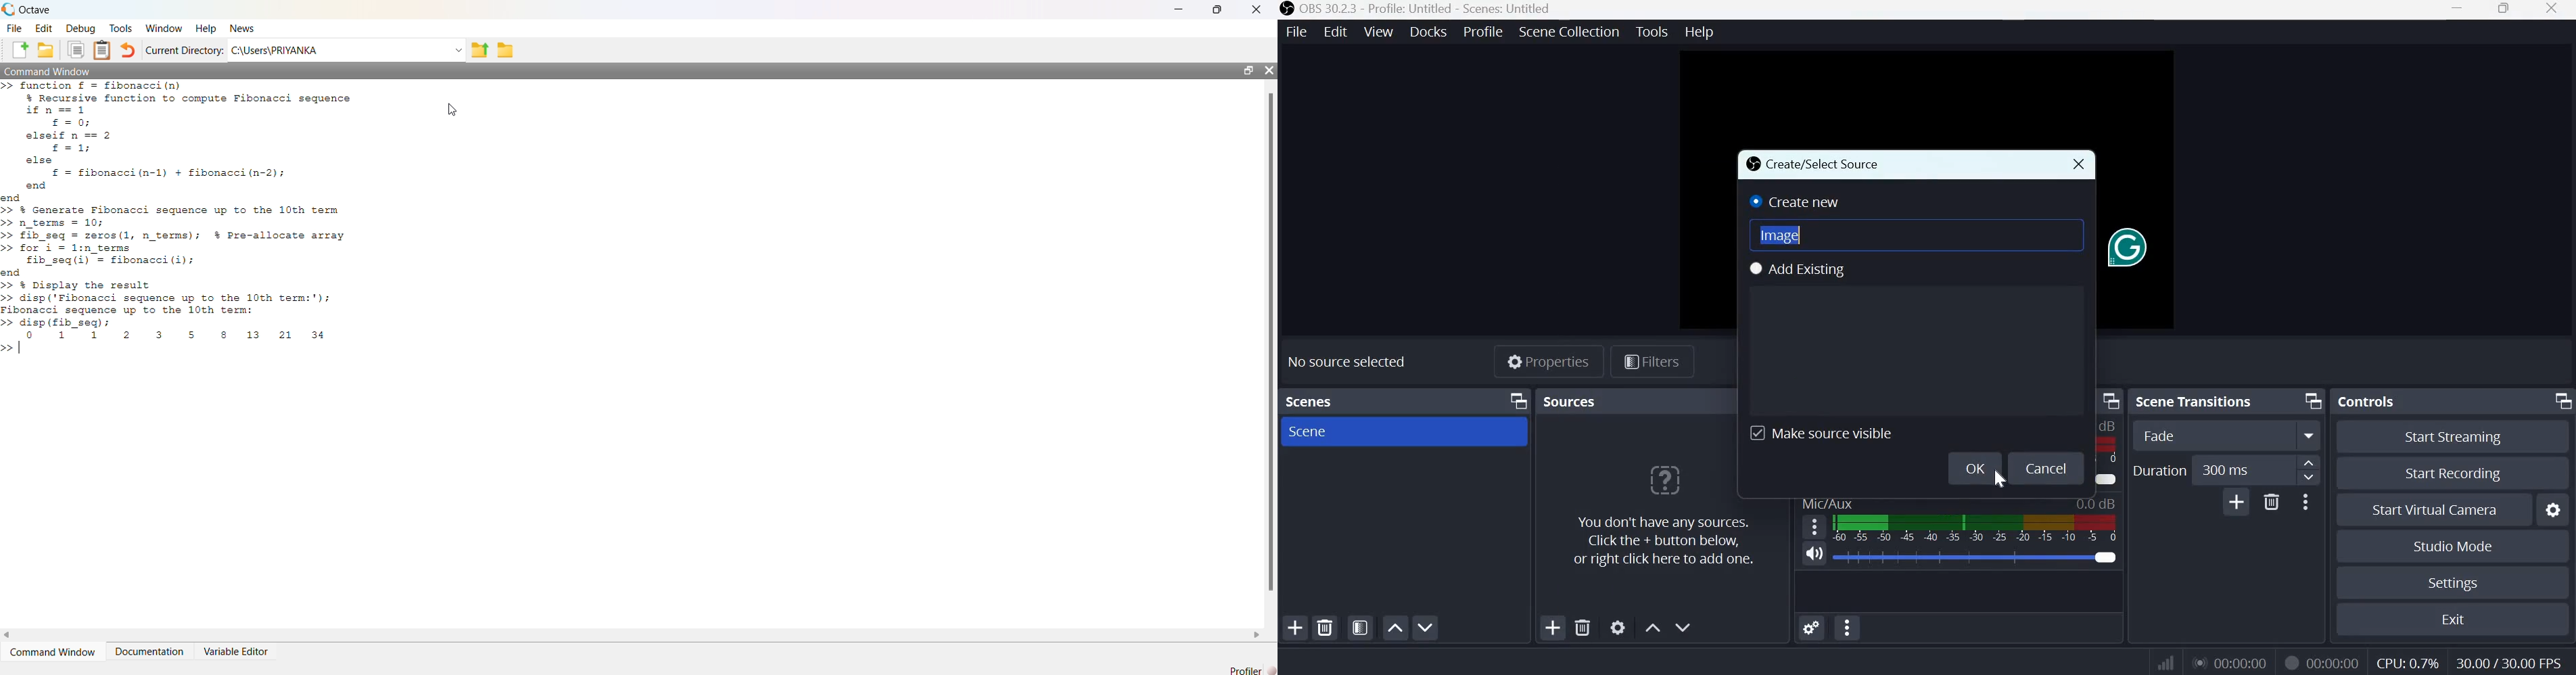  What do you see at coordinates (2124, 246) in the screenshot?
I see `Grammarly` at bounding box center [2124, 246].